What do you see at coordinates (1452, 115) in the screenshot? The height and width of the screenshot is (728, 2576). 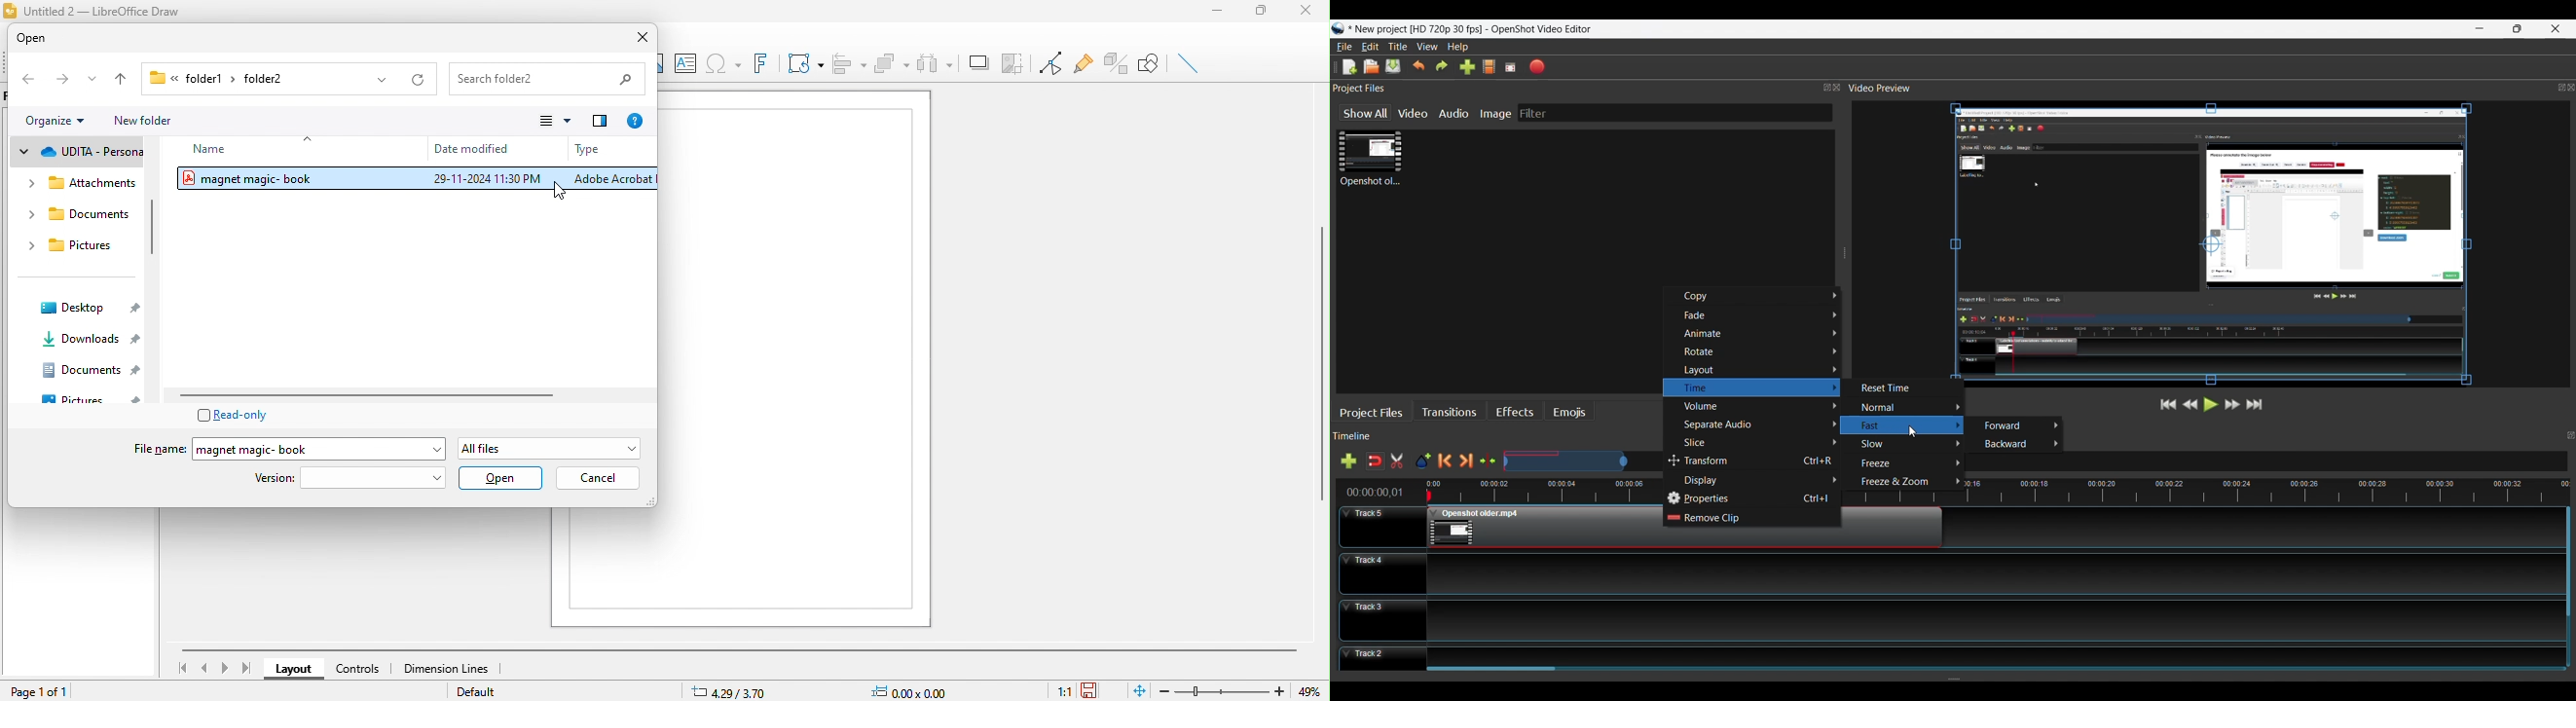 I see `Audio` at bounding box center [1452, 115].